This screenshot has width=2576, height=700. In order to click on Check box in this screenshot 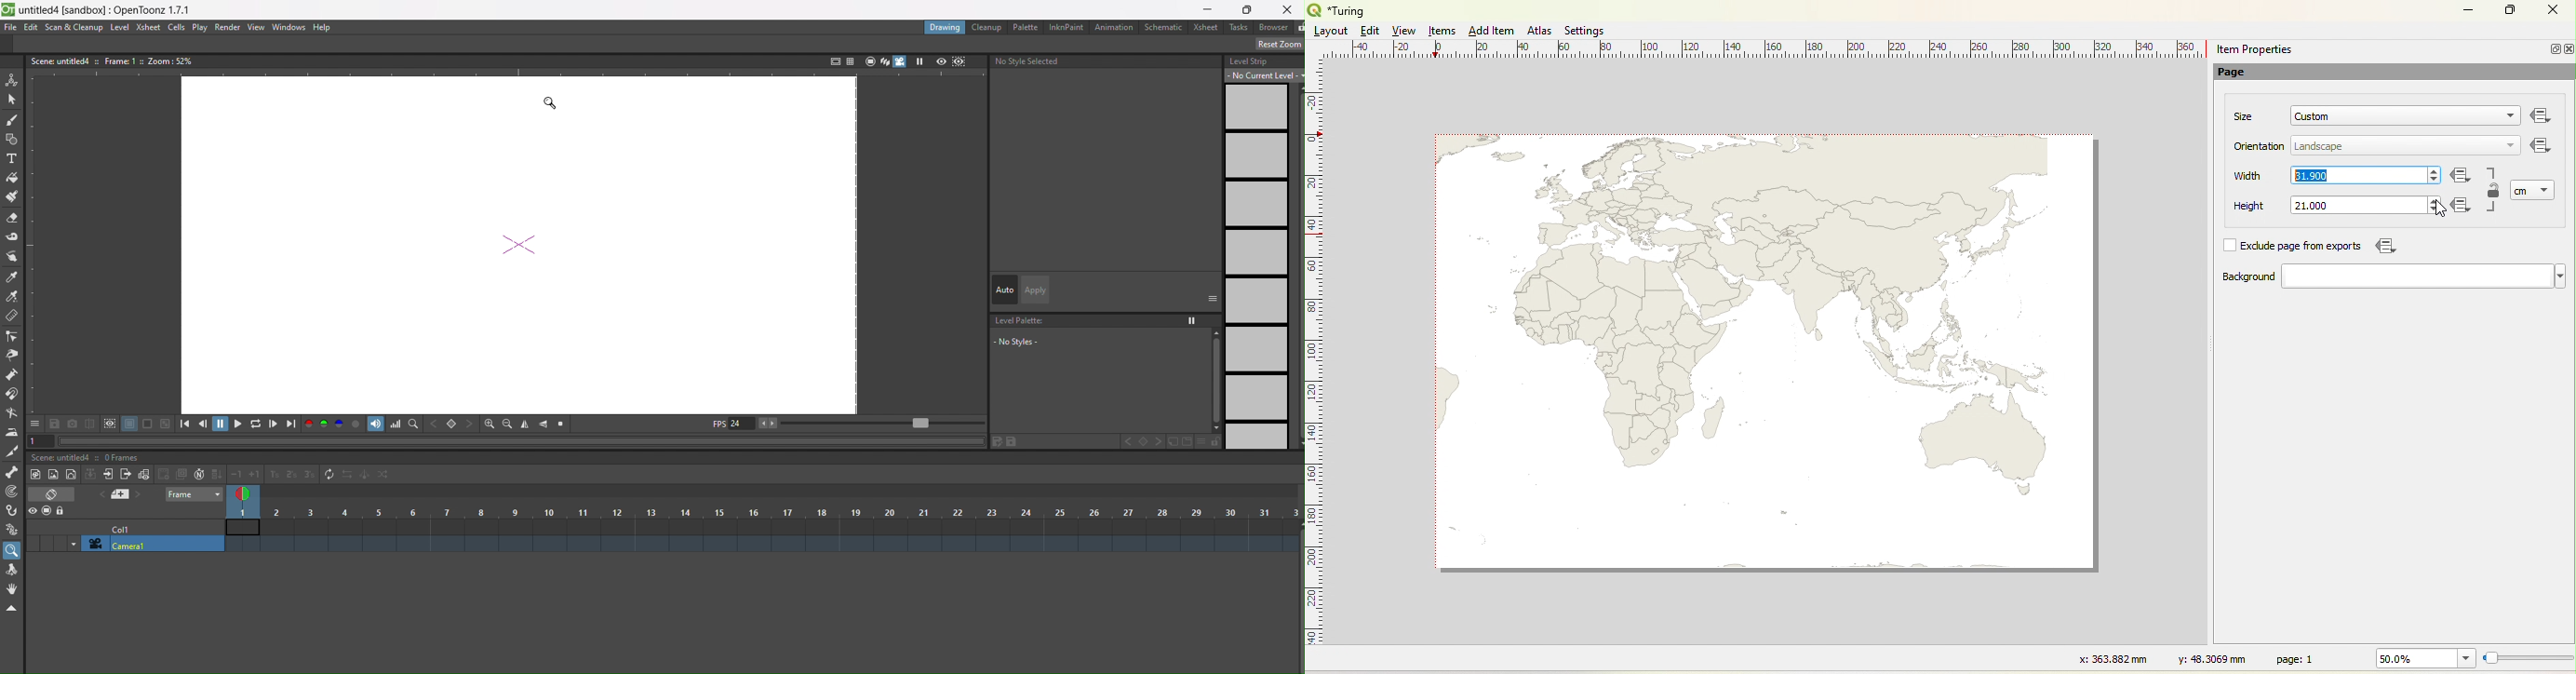, I will do `click(2228, 245)`.